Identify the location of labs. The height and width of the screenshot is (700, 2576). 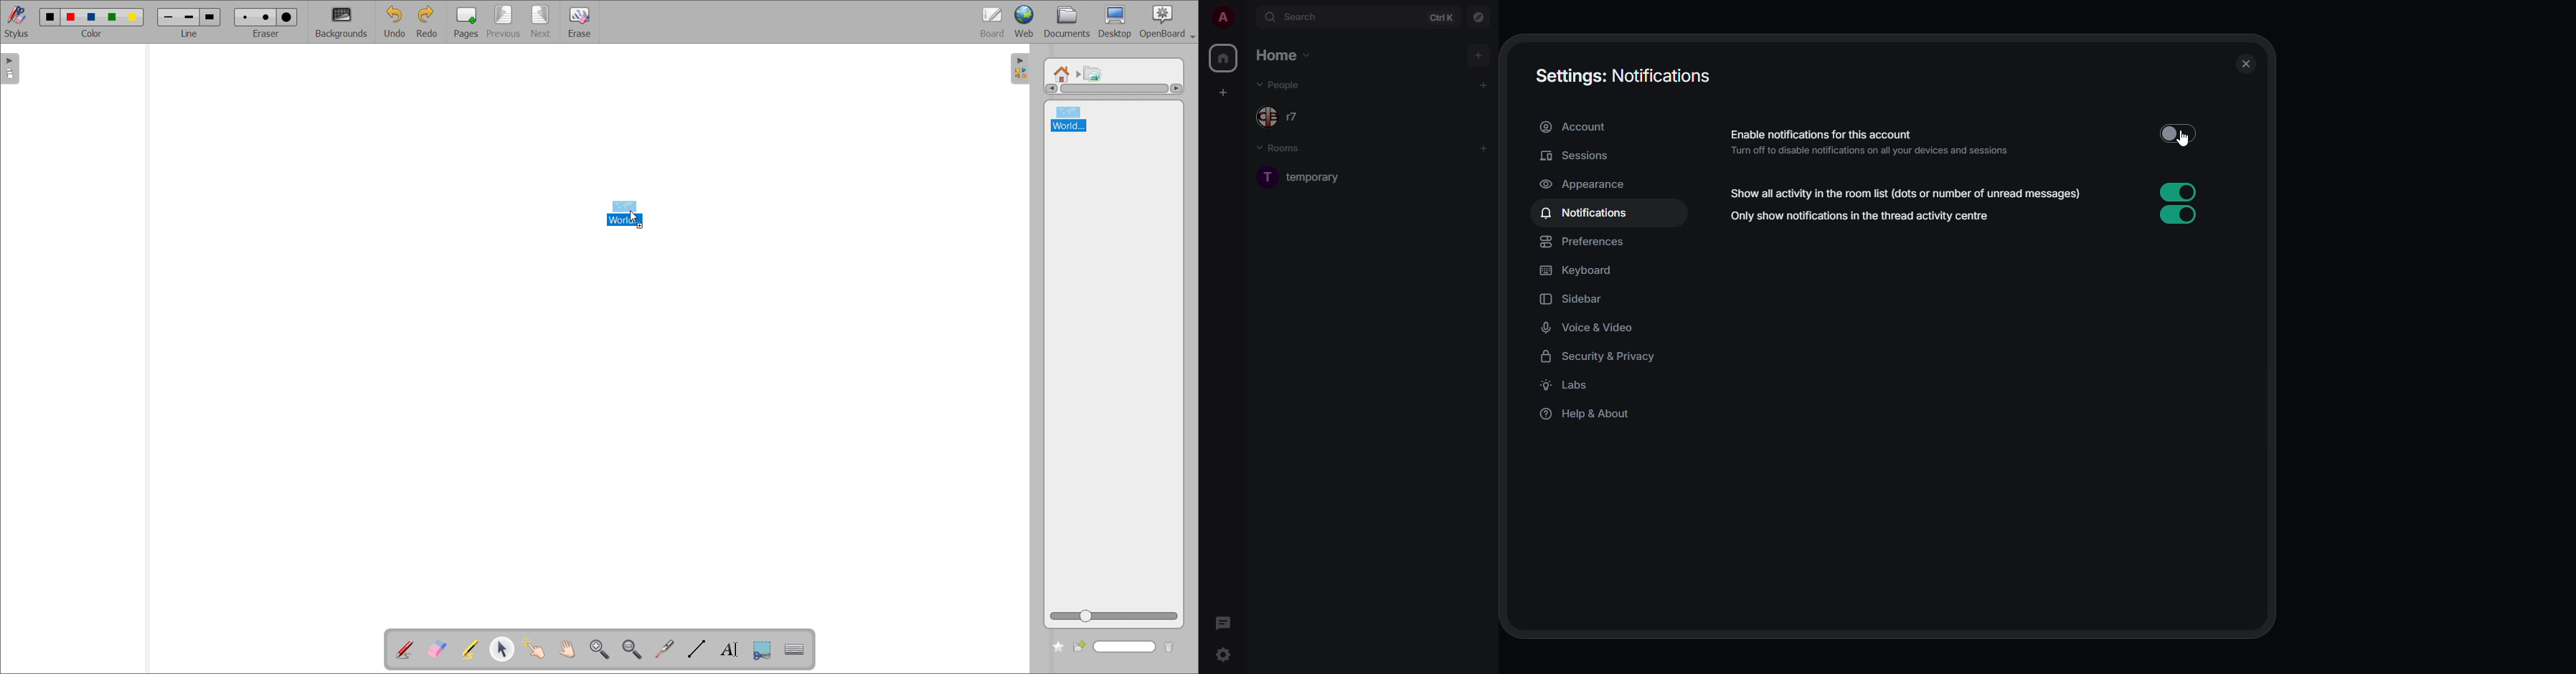
(1570, 386).